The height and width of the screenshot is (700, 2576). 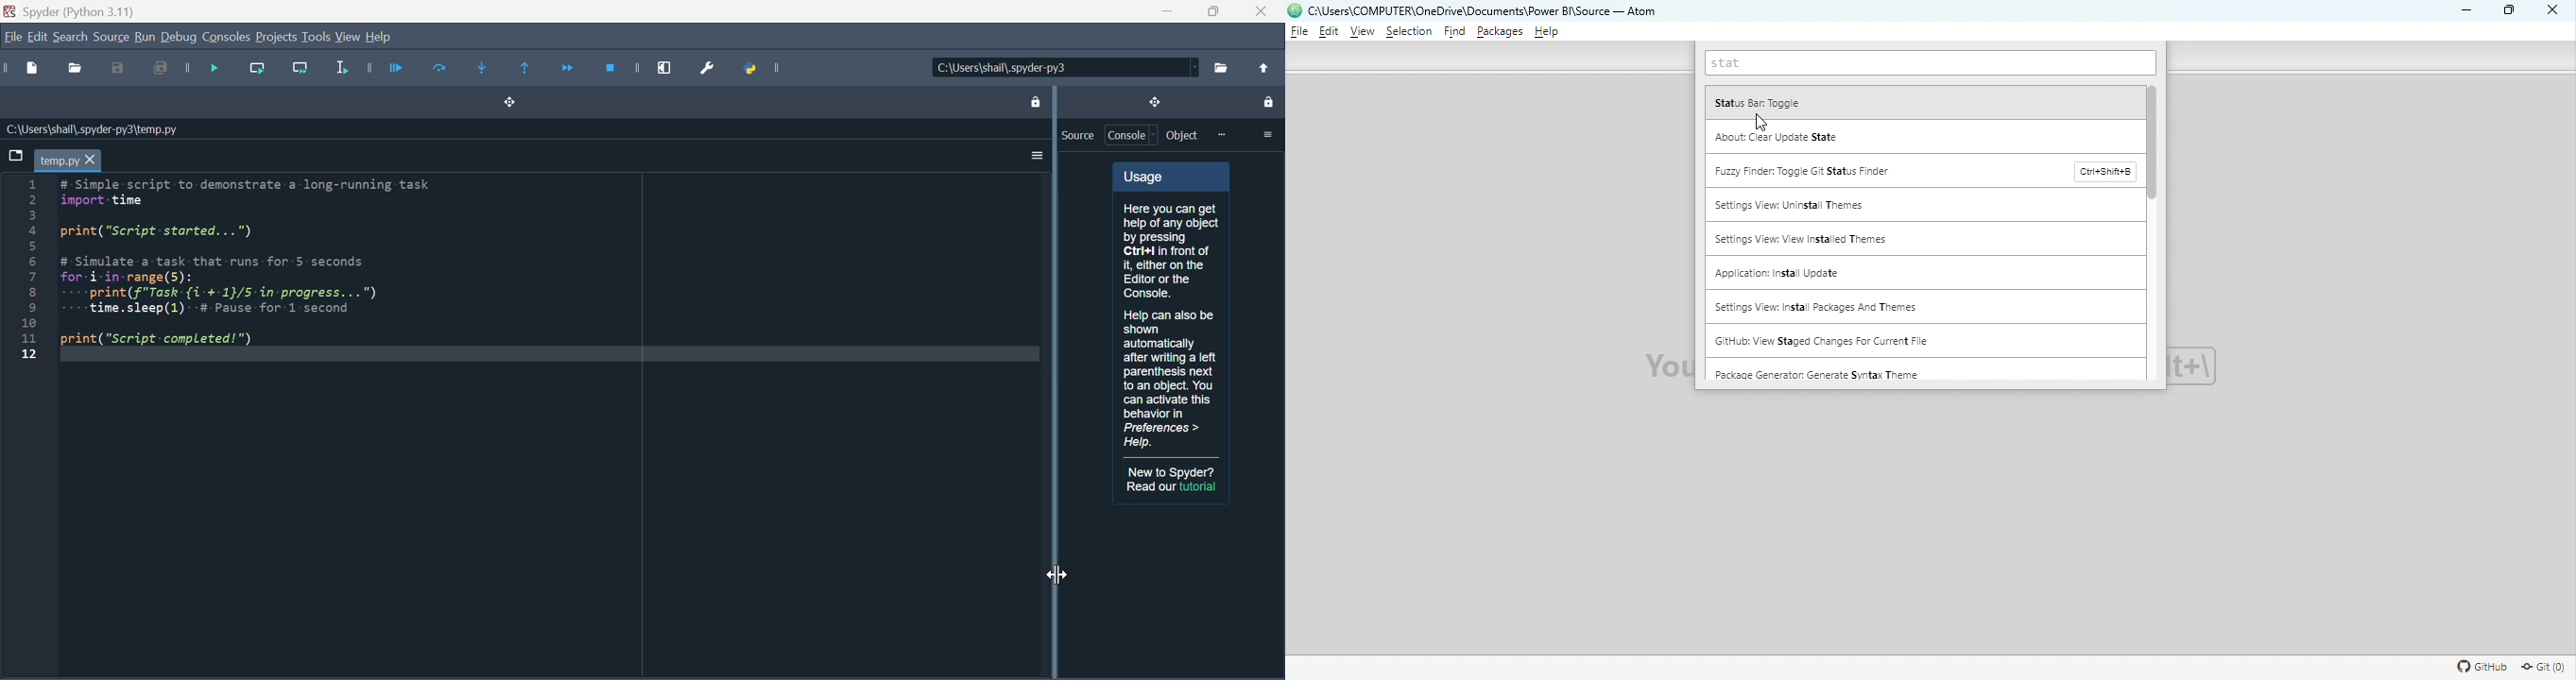 I want to click on Debug, so click(x=179, y=38).